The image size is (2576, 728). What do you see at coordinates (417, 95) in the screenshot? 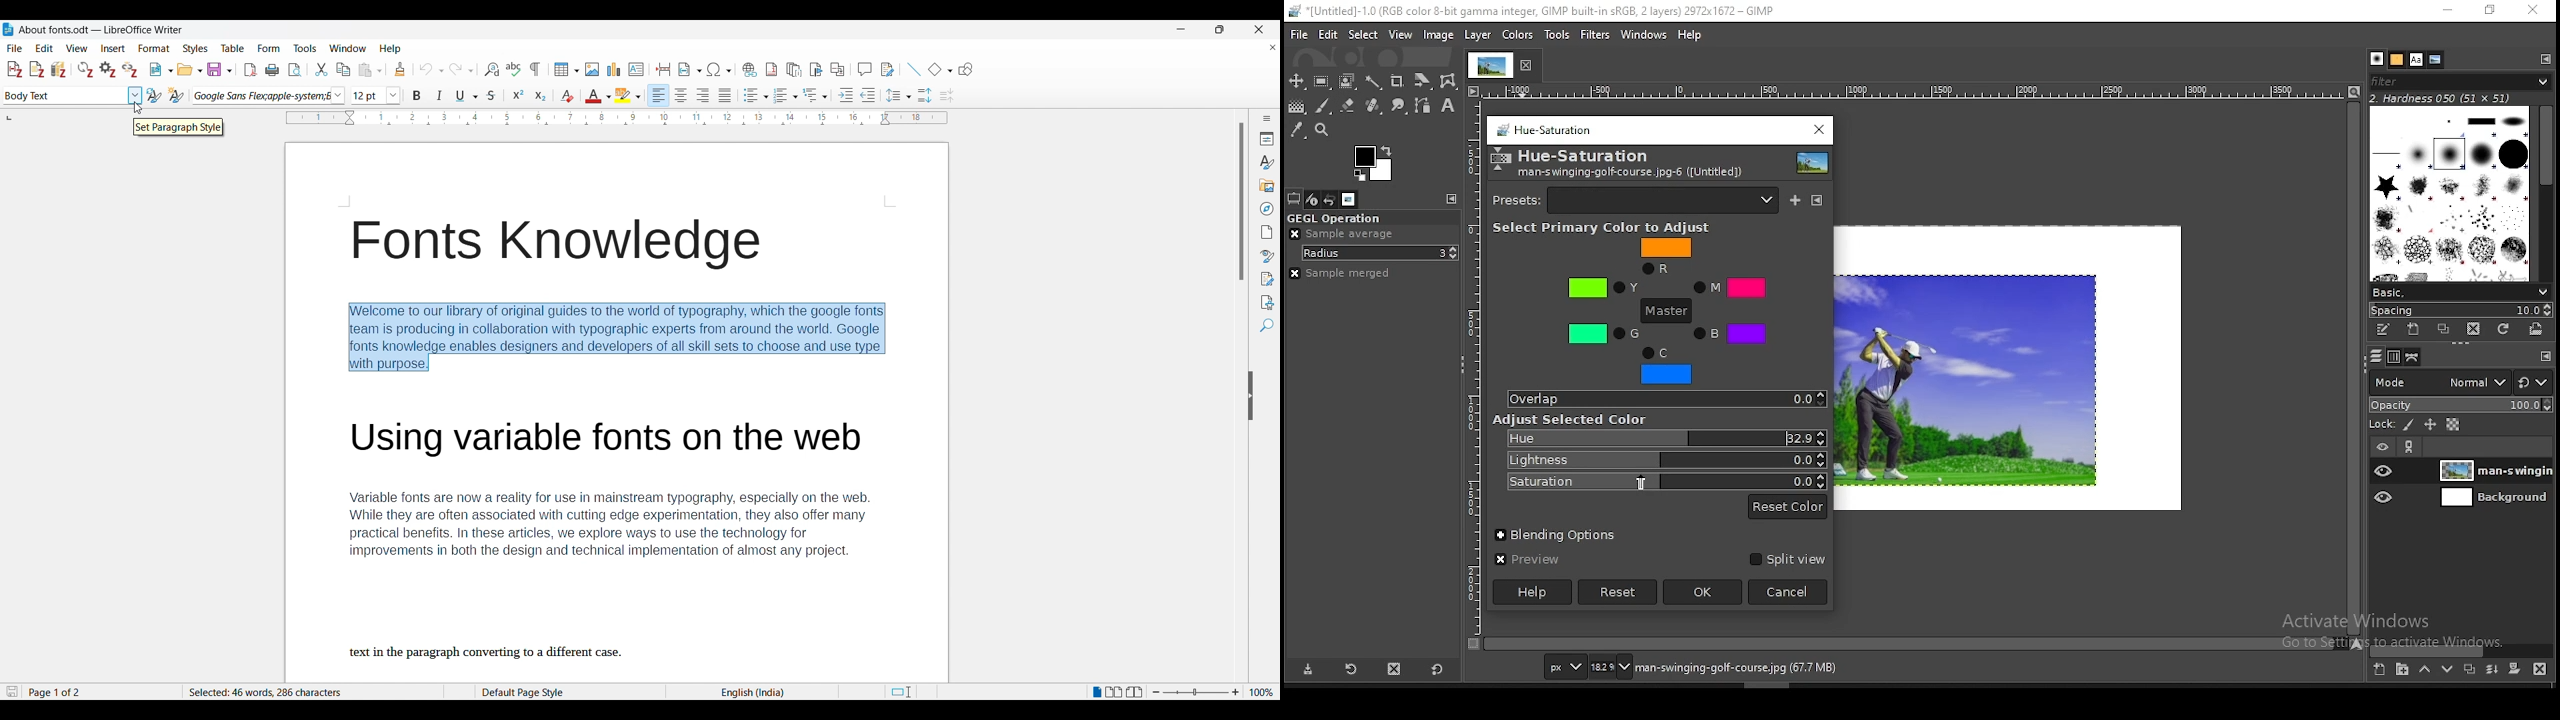
I see `Bold` at bounding box center [417, 95].